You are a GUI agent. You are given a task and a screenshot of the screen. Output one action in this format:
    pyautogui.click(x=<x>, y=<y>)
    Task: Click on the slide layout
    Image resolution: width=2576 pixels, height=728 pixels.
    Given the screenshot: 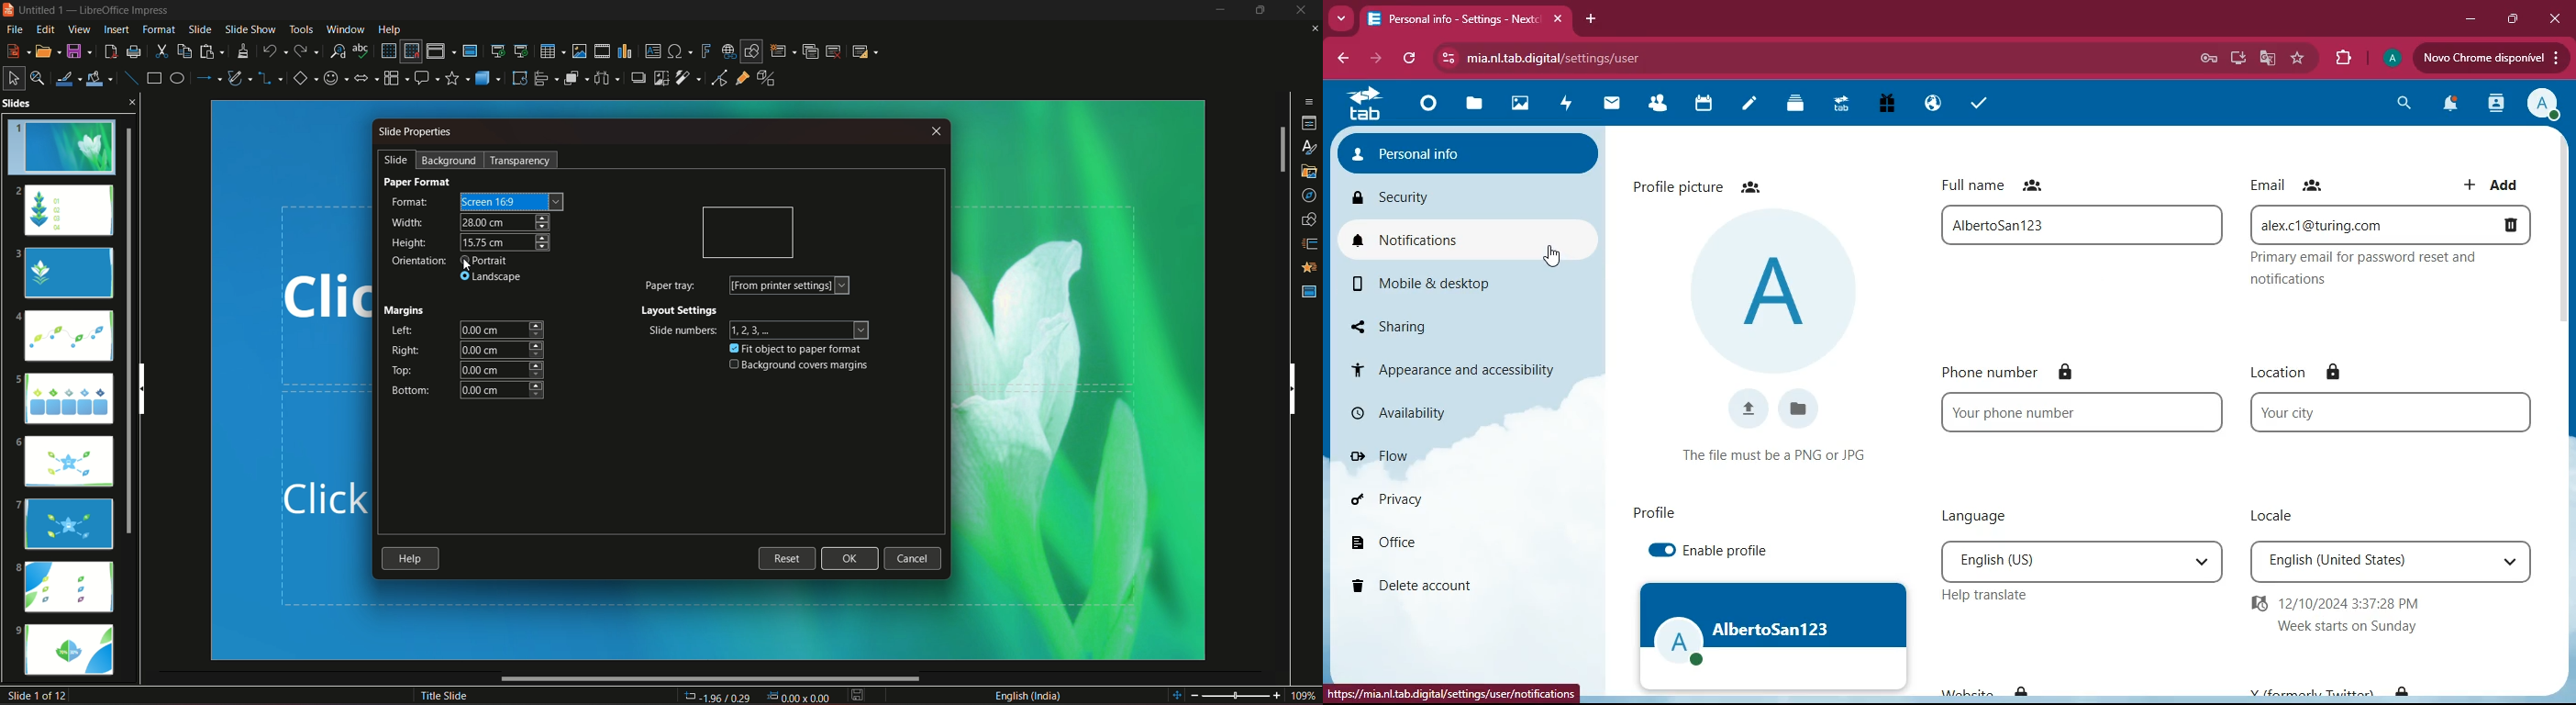 What is the action you would take?
    pyautogui.click(x=867, y=50)
    